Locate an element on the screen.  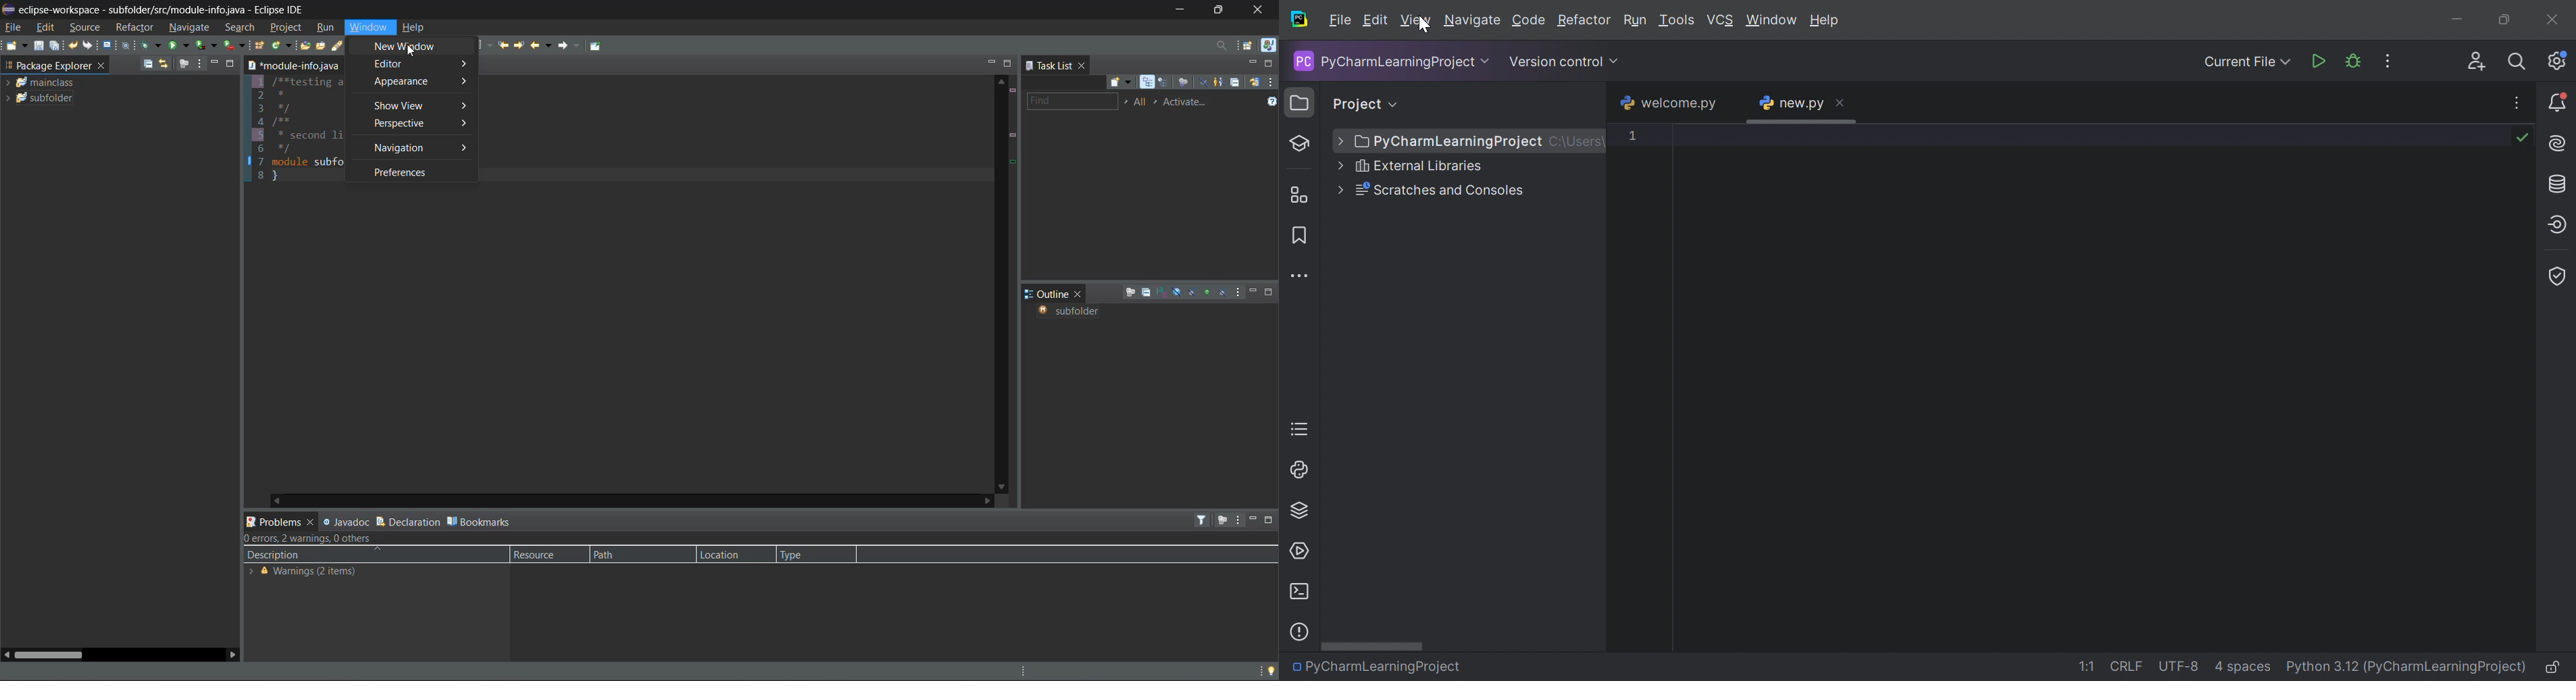
AI assistant is located at coordinates (2558, 143).